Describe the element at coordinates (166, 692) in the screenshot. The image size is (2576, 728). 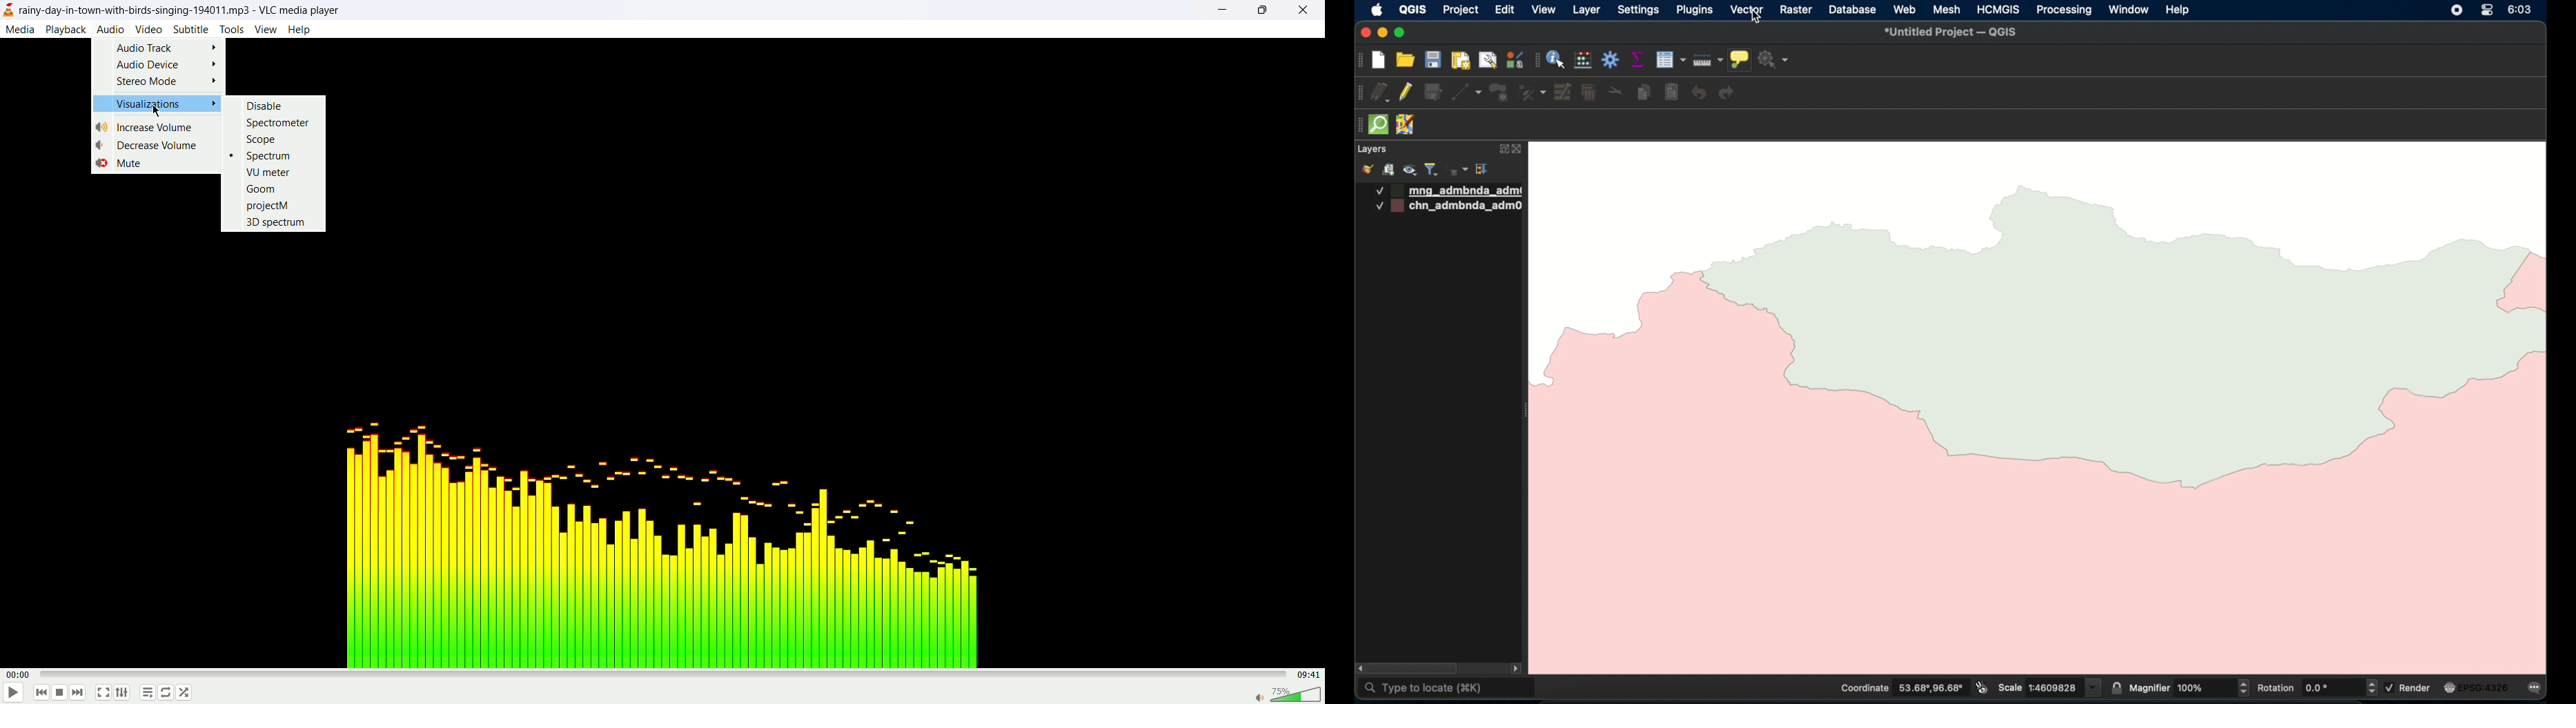
I see `loop` at that location.